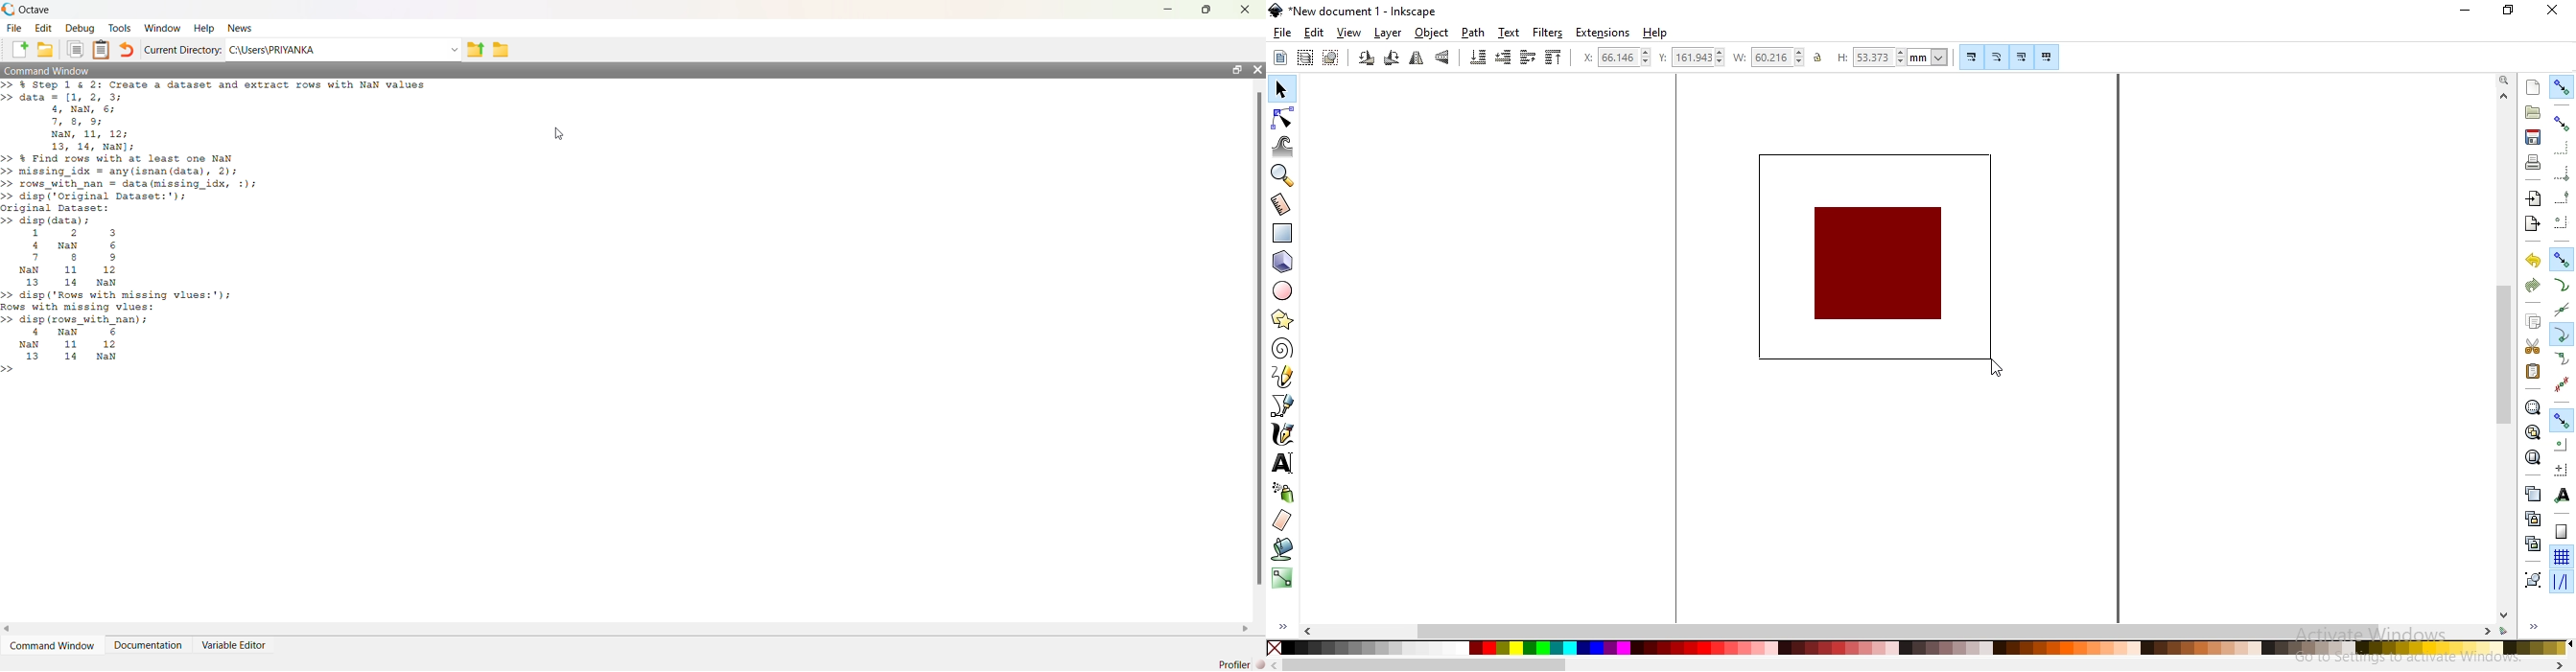  What do you see at coordinates (1283, 34) in the screenshot?
I see `file` at bounding box center [1283, 34].